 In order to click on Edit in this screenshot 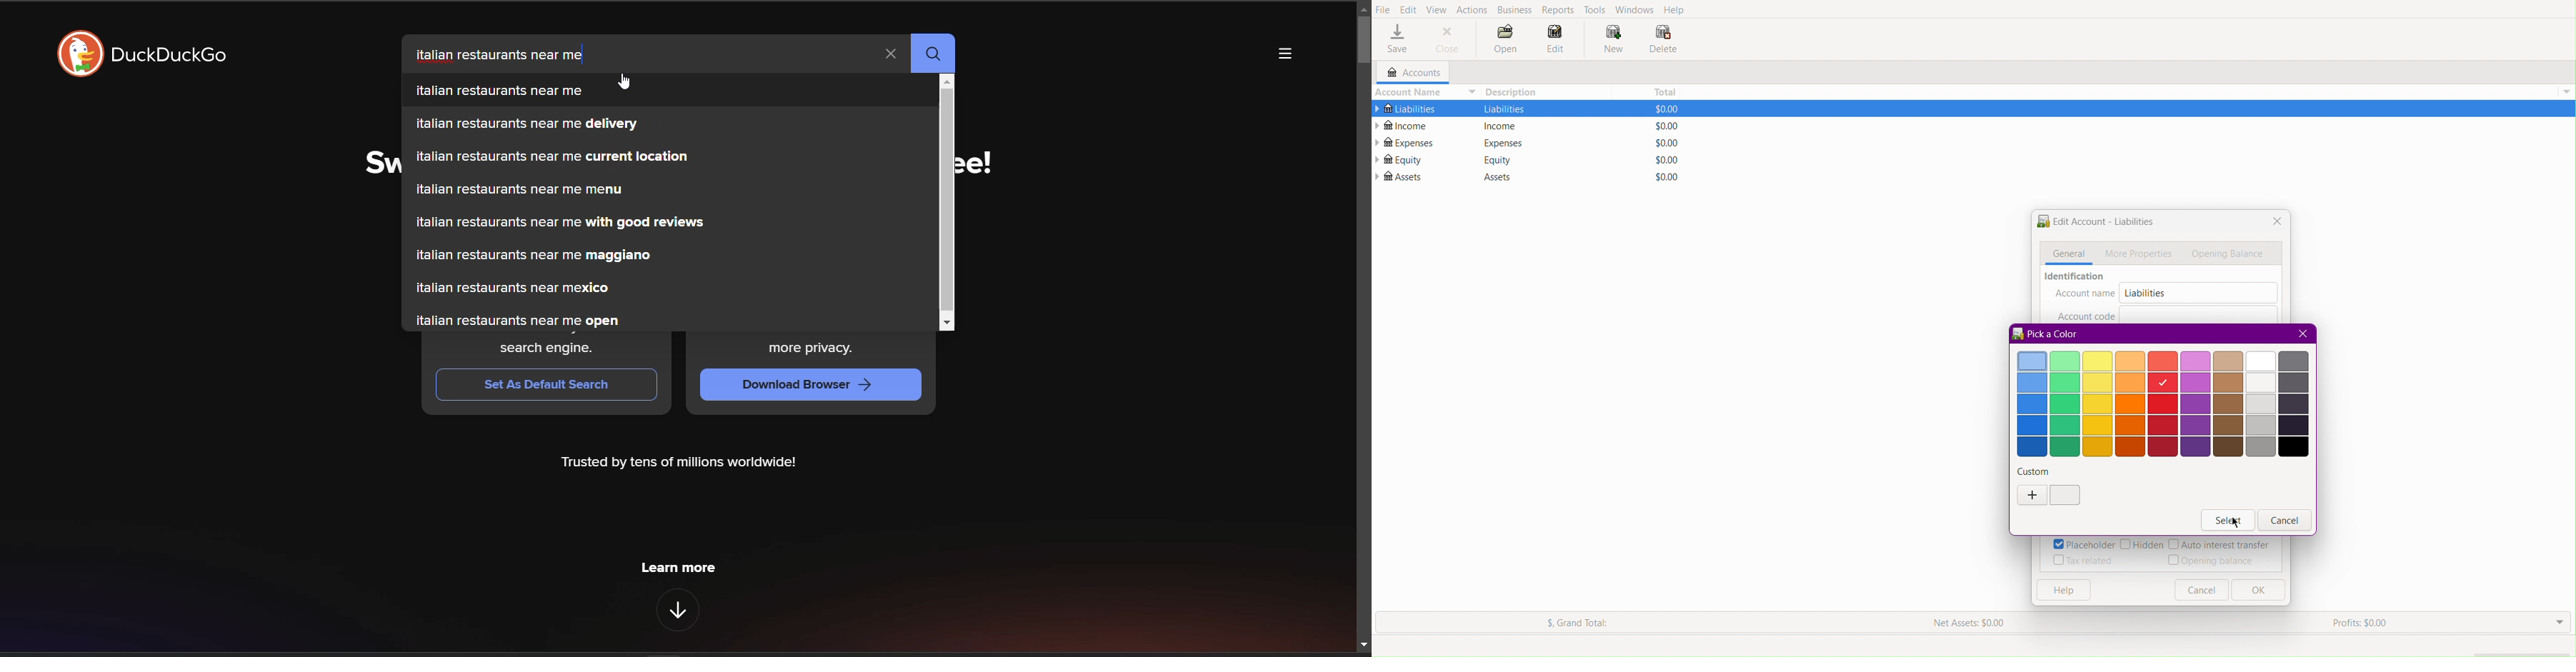, I will do `click(1556, 42)`.